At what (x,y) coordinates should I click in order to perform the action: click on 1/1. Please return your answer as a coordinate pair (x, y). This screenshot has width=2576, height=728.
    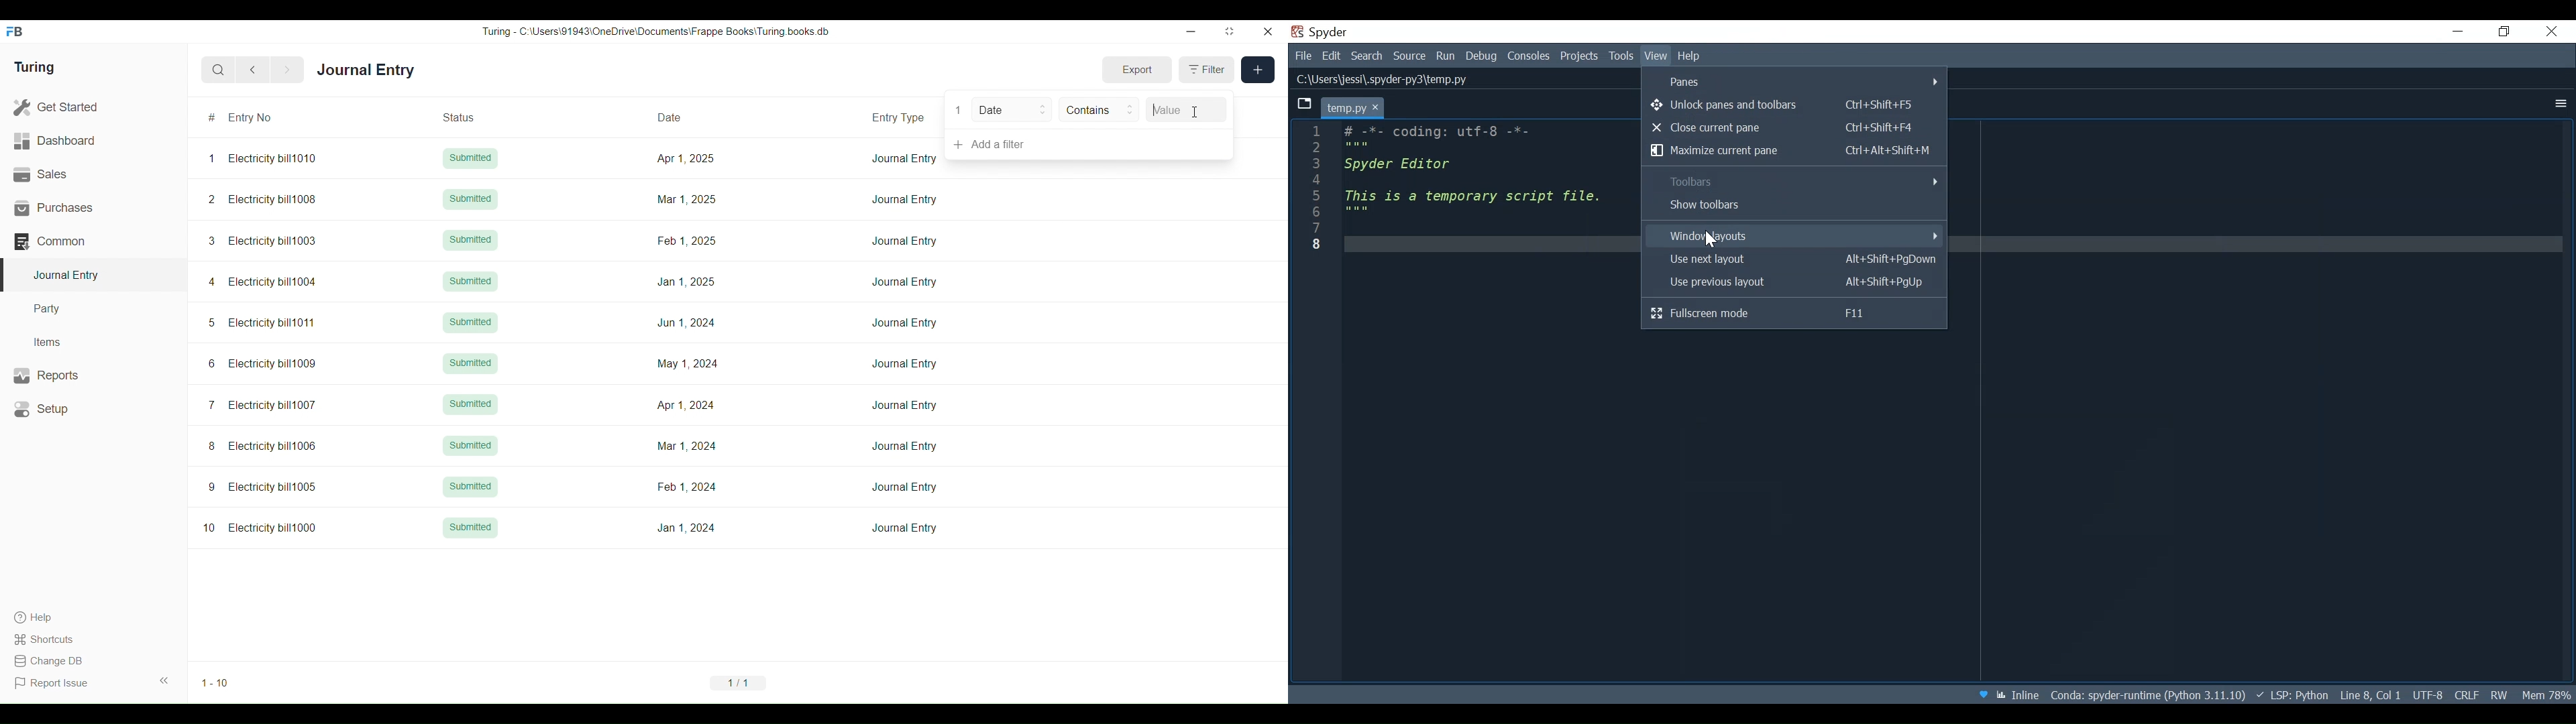
    Looking at the image, I should click on (738, 682).